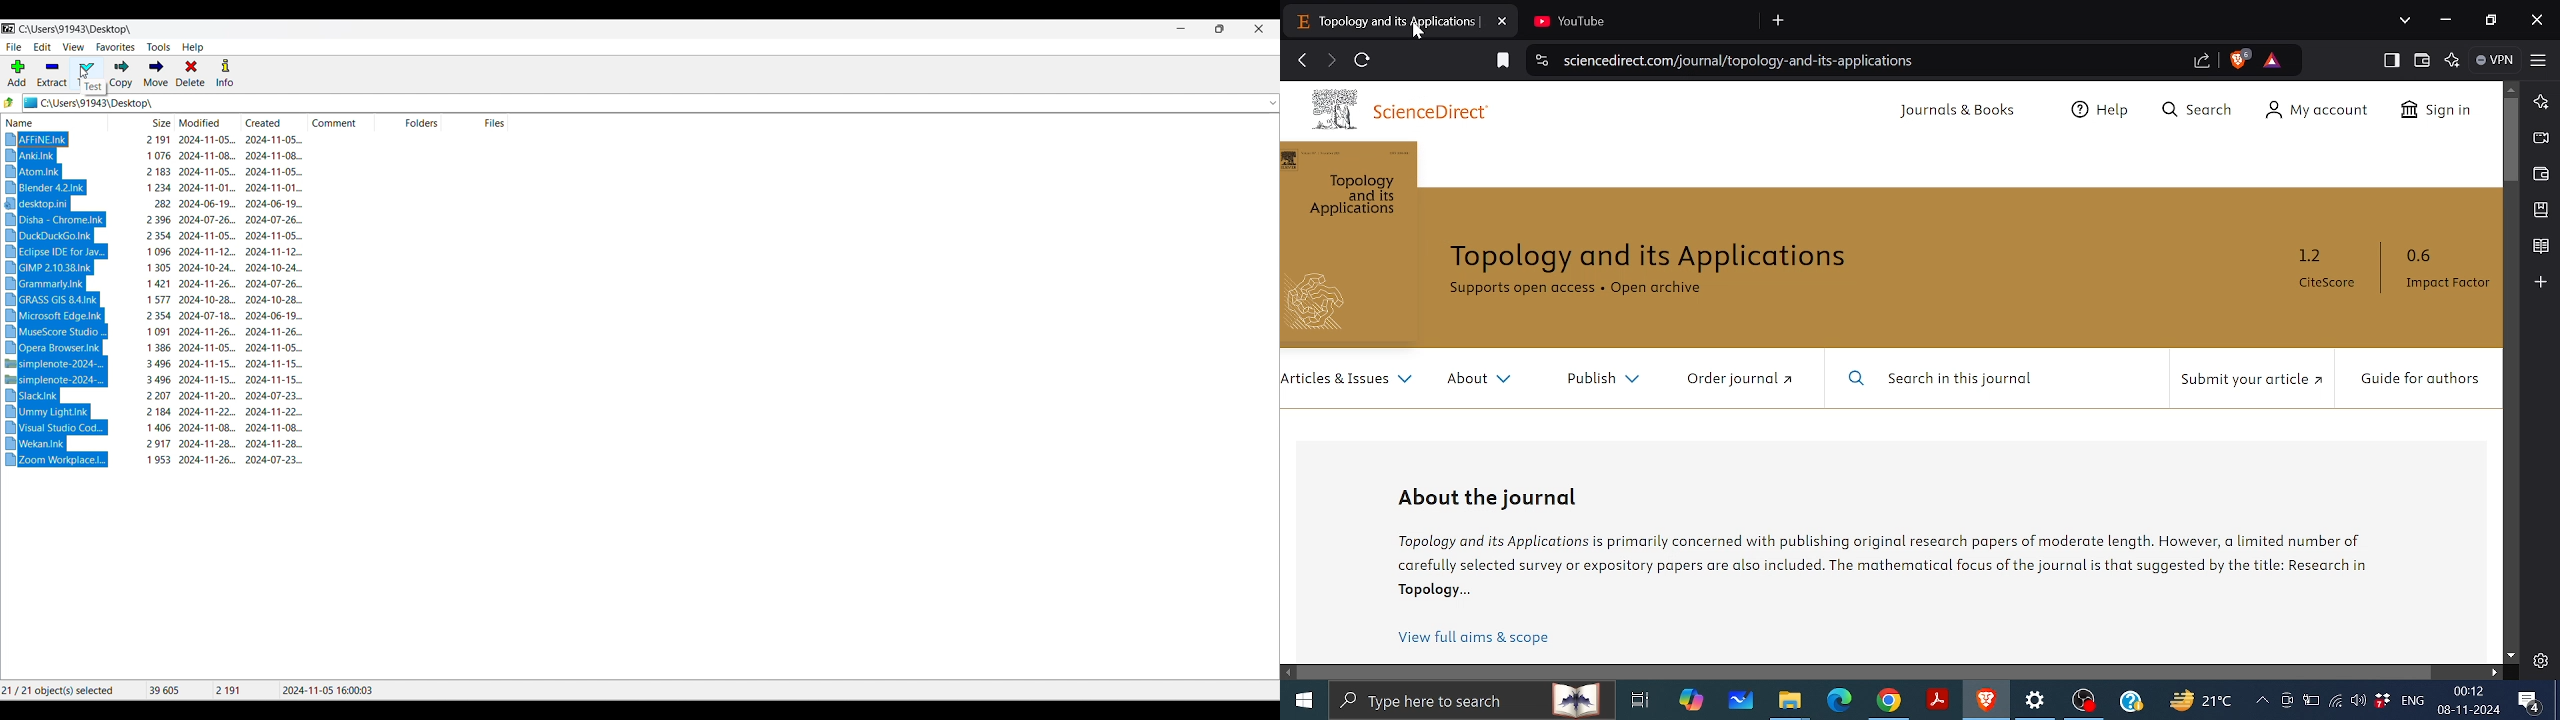  What do you see at coordinates (191, 73) in the screenshot?
I see `Delete` at bounding box center [191, 73].